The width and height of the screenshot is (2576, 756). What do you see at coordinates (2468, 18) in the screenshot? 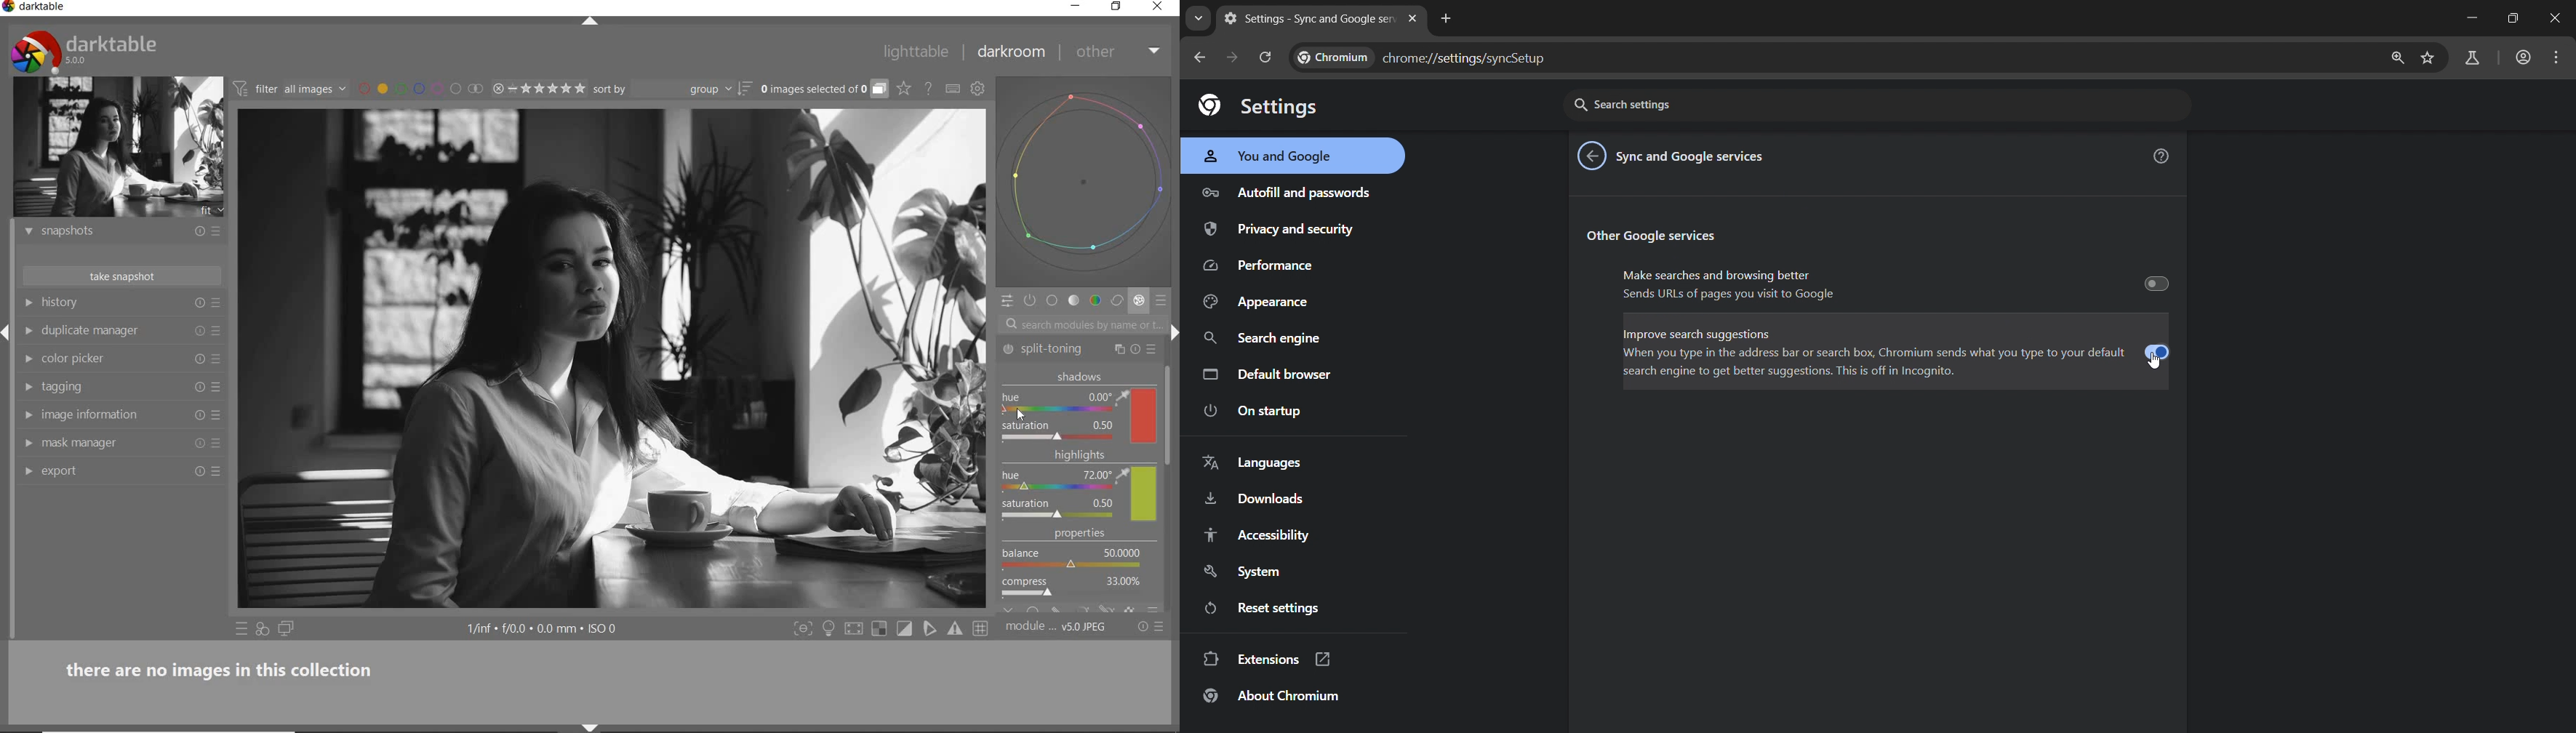
I see `minimize` at bounding box center [2468, 18].